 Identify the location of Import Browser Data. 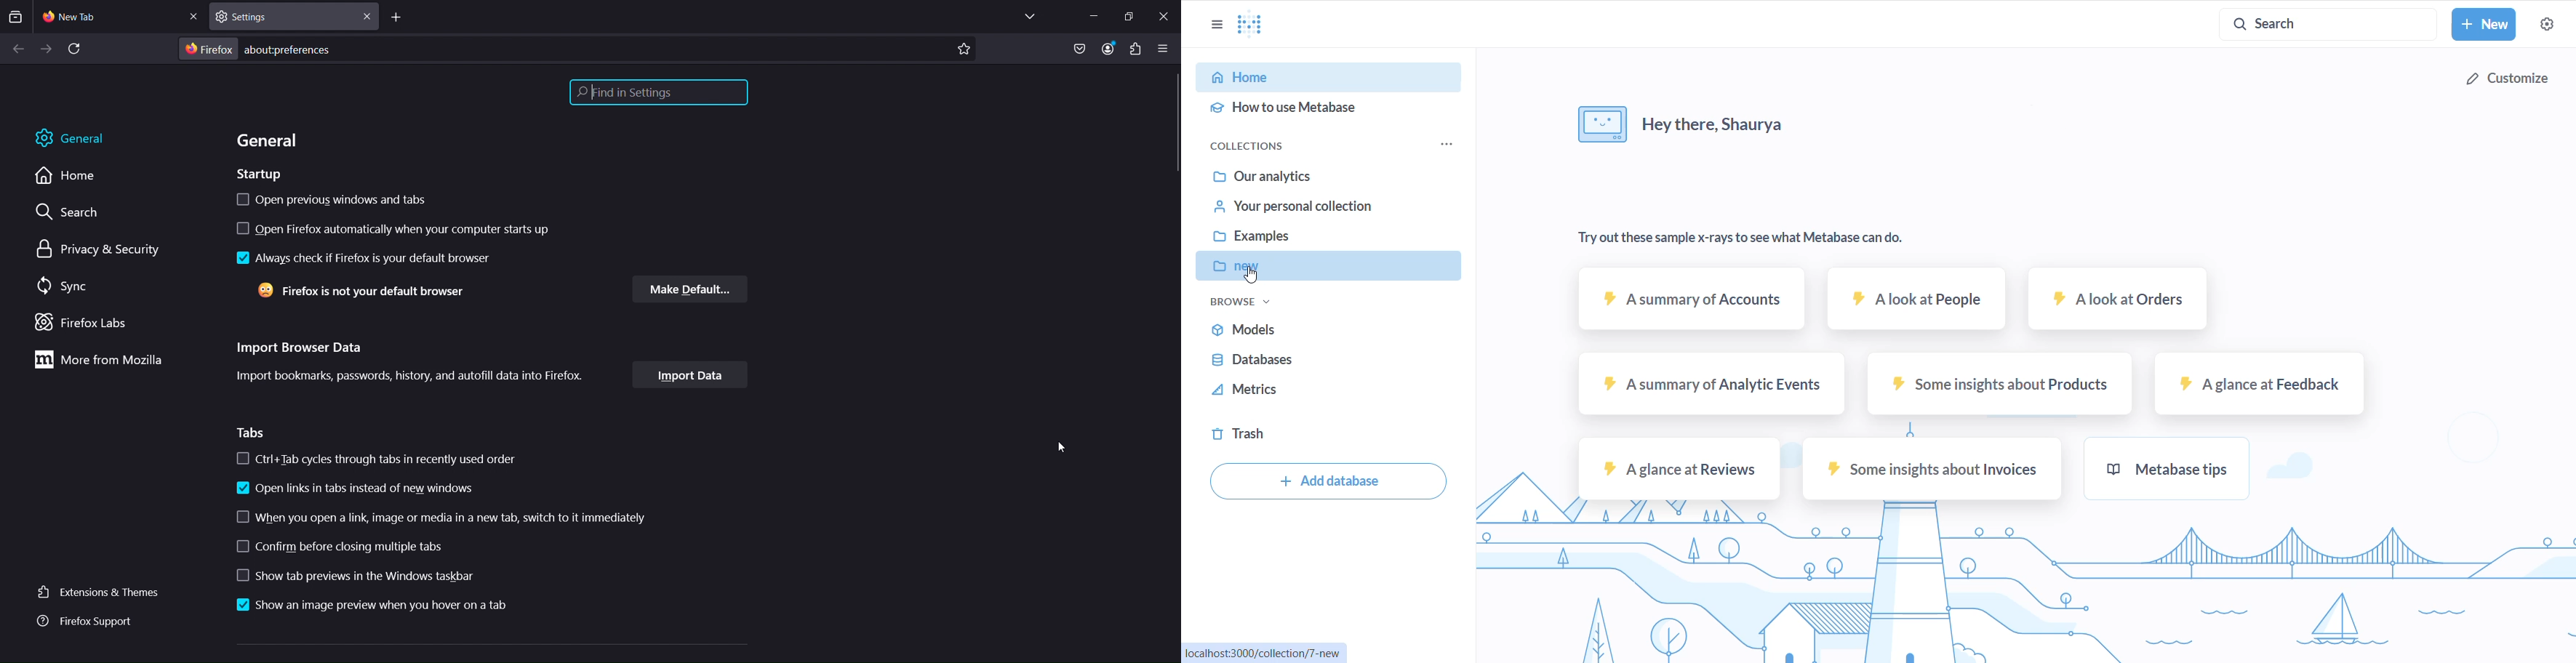
(302, 348).